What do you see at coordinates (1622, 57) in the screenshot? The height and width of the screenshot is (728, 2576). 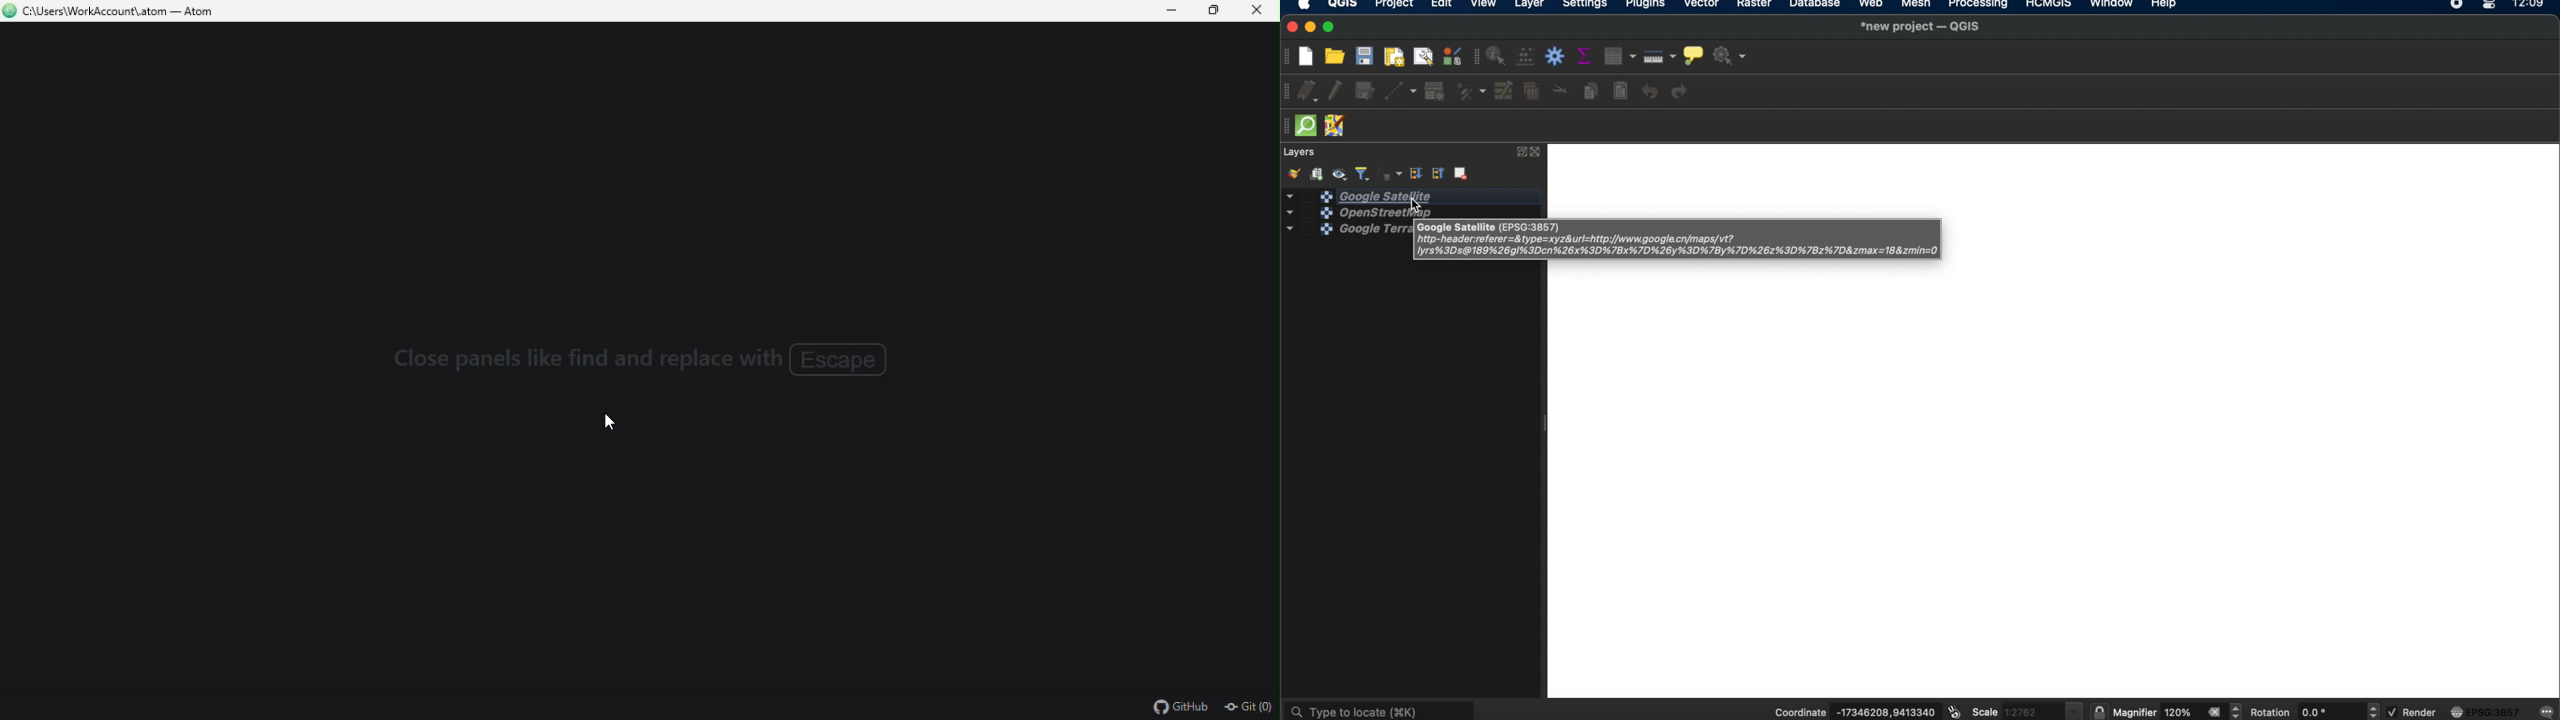 I see `open attribute table` at bounding box center [1622, 57].